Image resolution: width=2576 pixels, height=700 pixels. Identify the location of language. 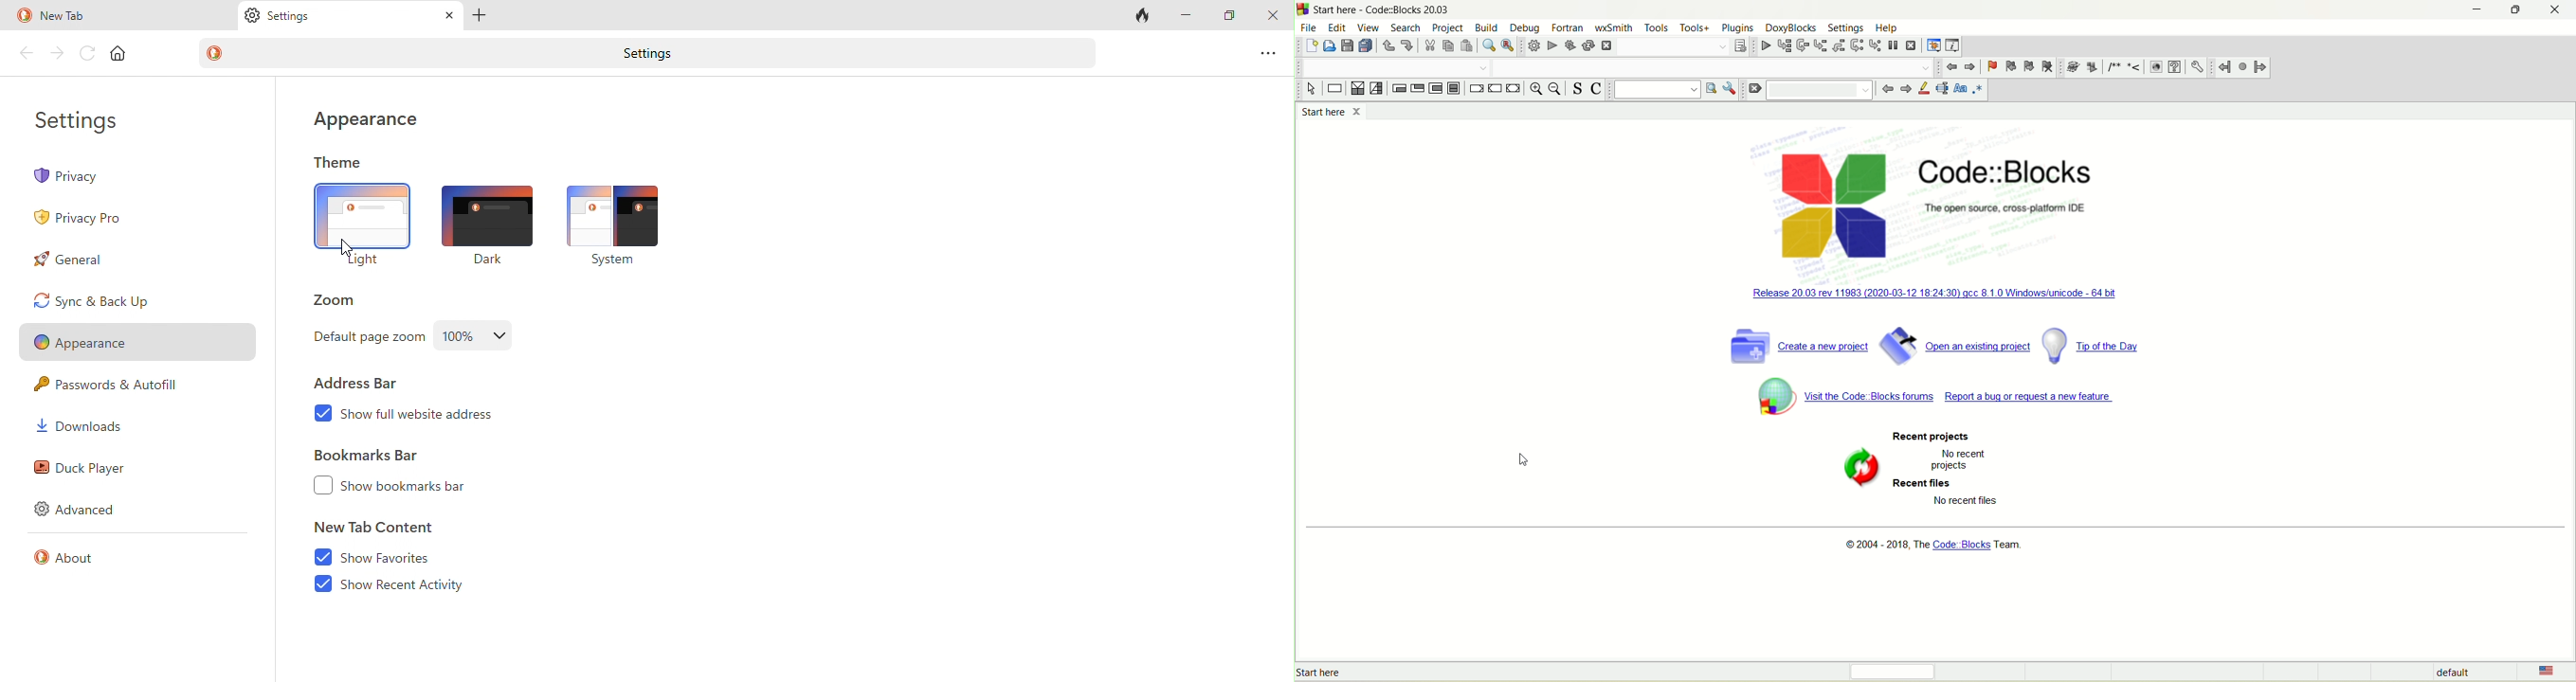
(2556, 671).